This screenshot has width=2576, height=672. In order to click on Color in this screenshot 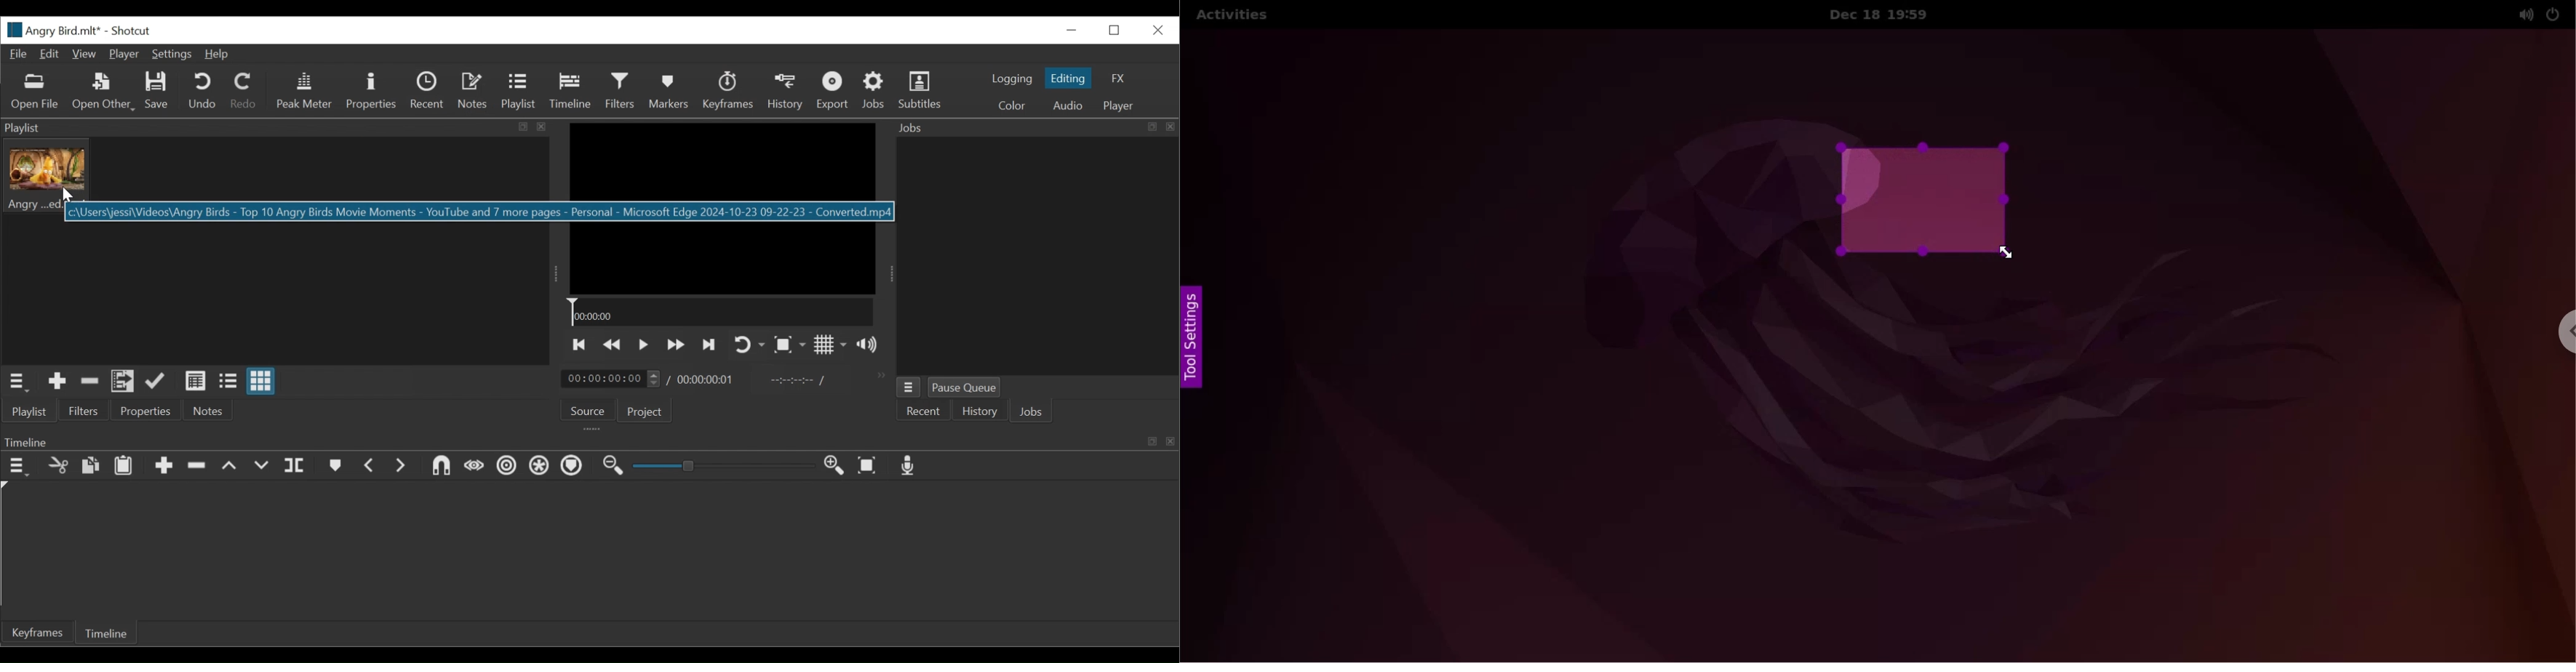, I will do `click(1015, 105)`.